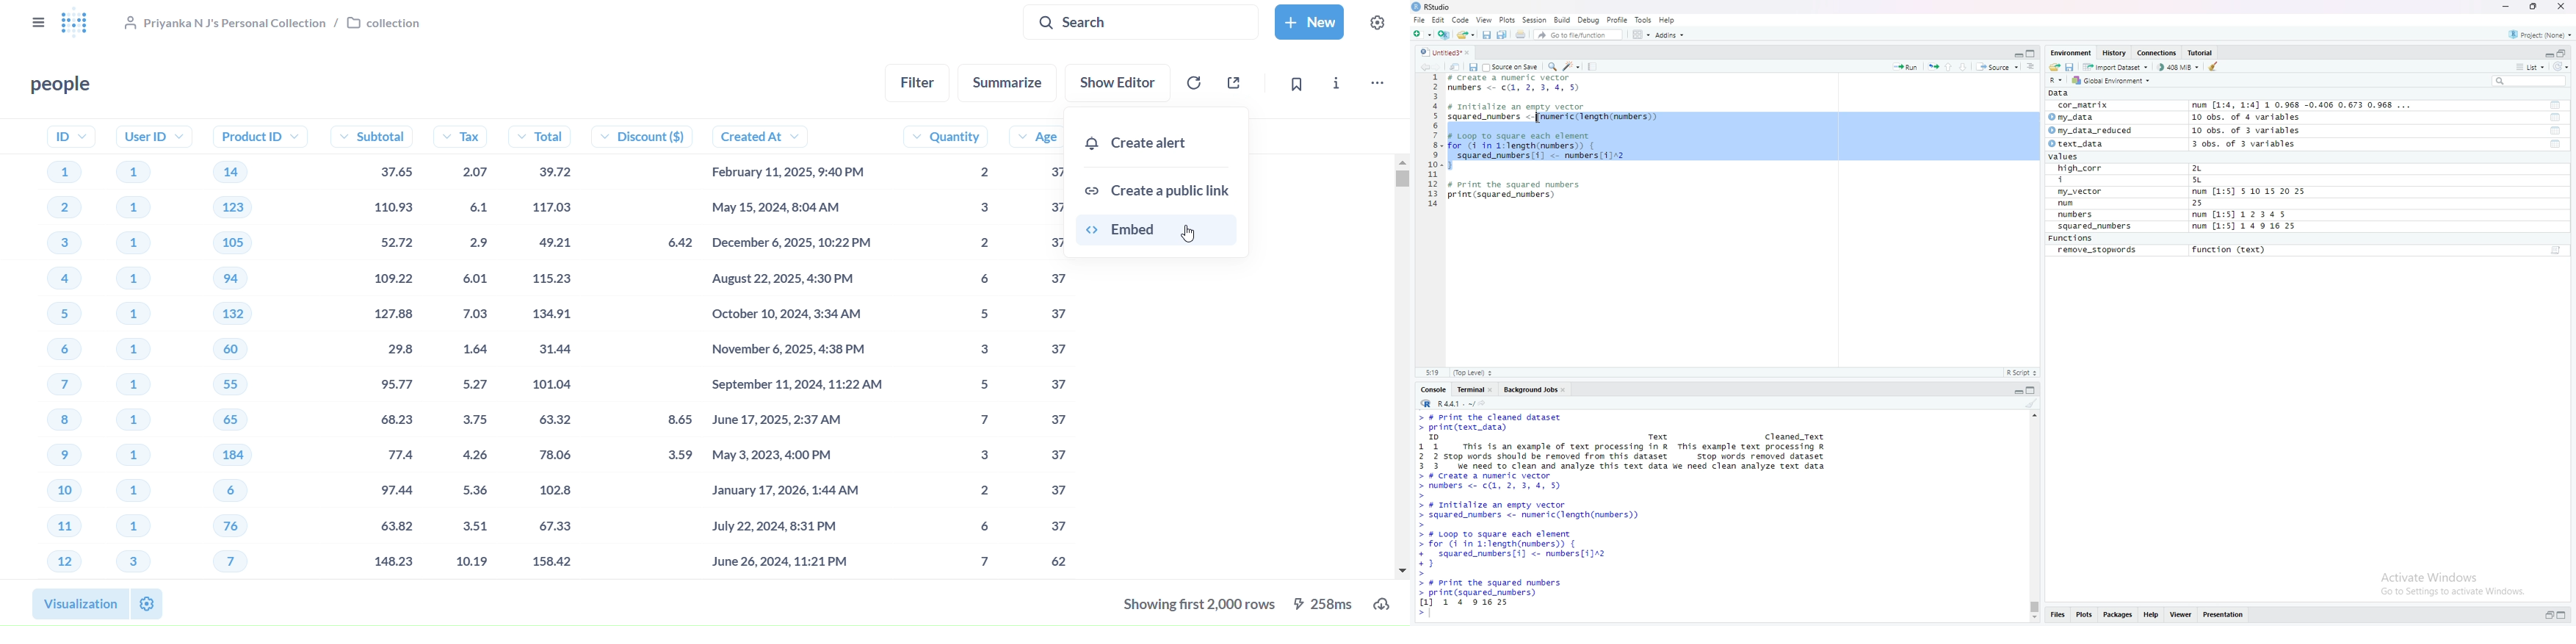 This screenshot has width=2576, height=644. Describe the element at coordinates (1511, 66) in the screenshot. I see `Source on save` at that location.